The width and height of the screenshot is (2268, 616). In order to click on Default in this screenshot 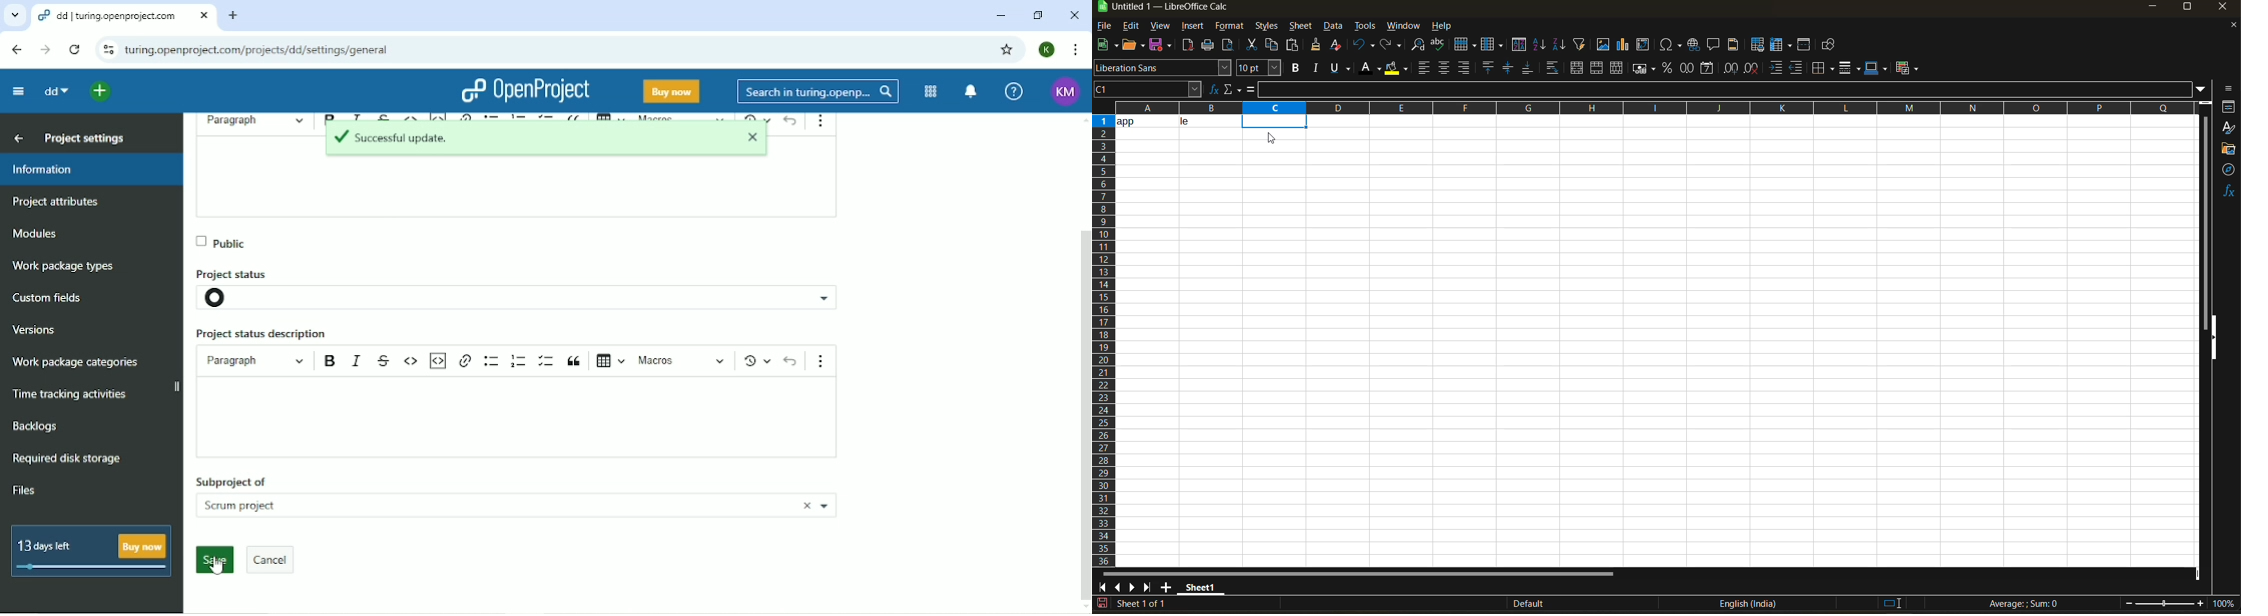, I will do `click(1518, 604)`.